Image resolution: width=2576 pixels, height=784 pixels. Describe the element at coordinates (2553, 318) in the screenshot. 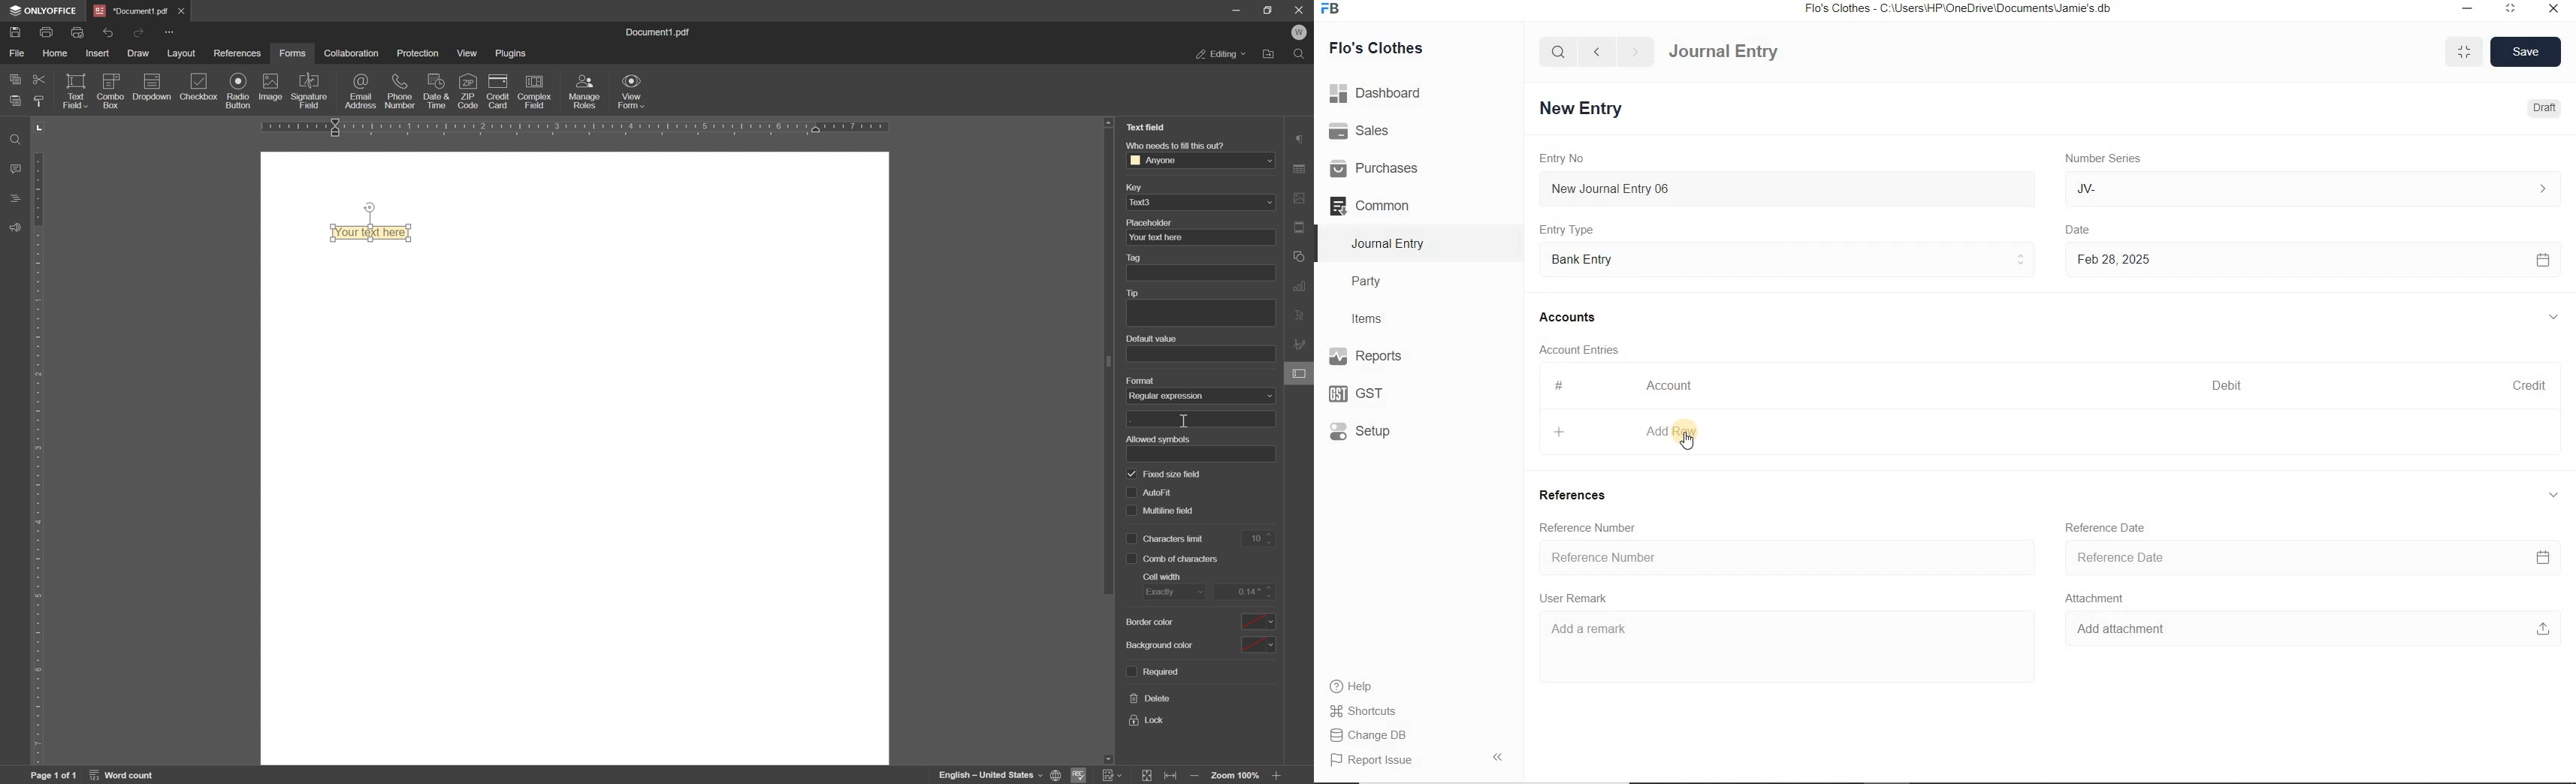

I see `collapse` at that location.